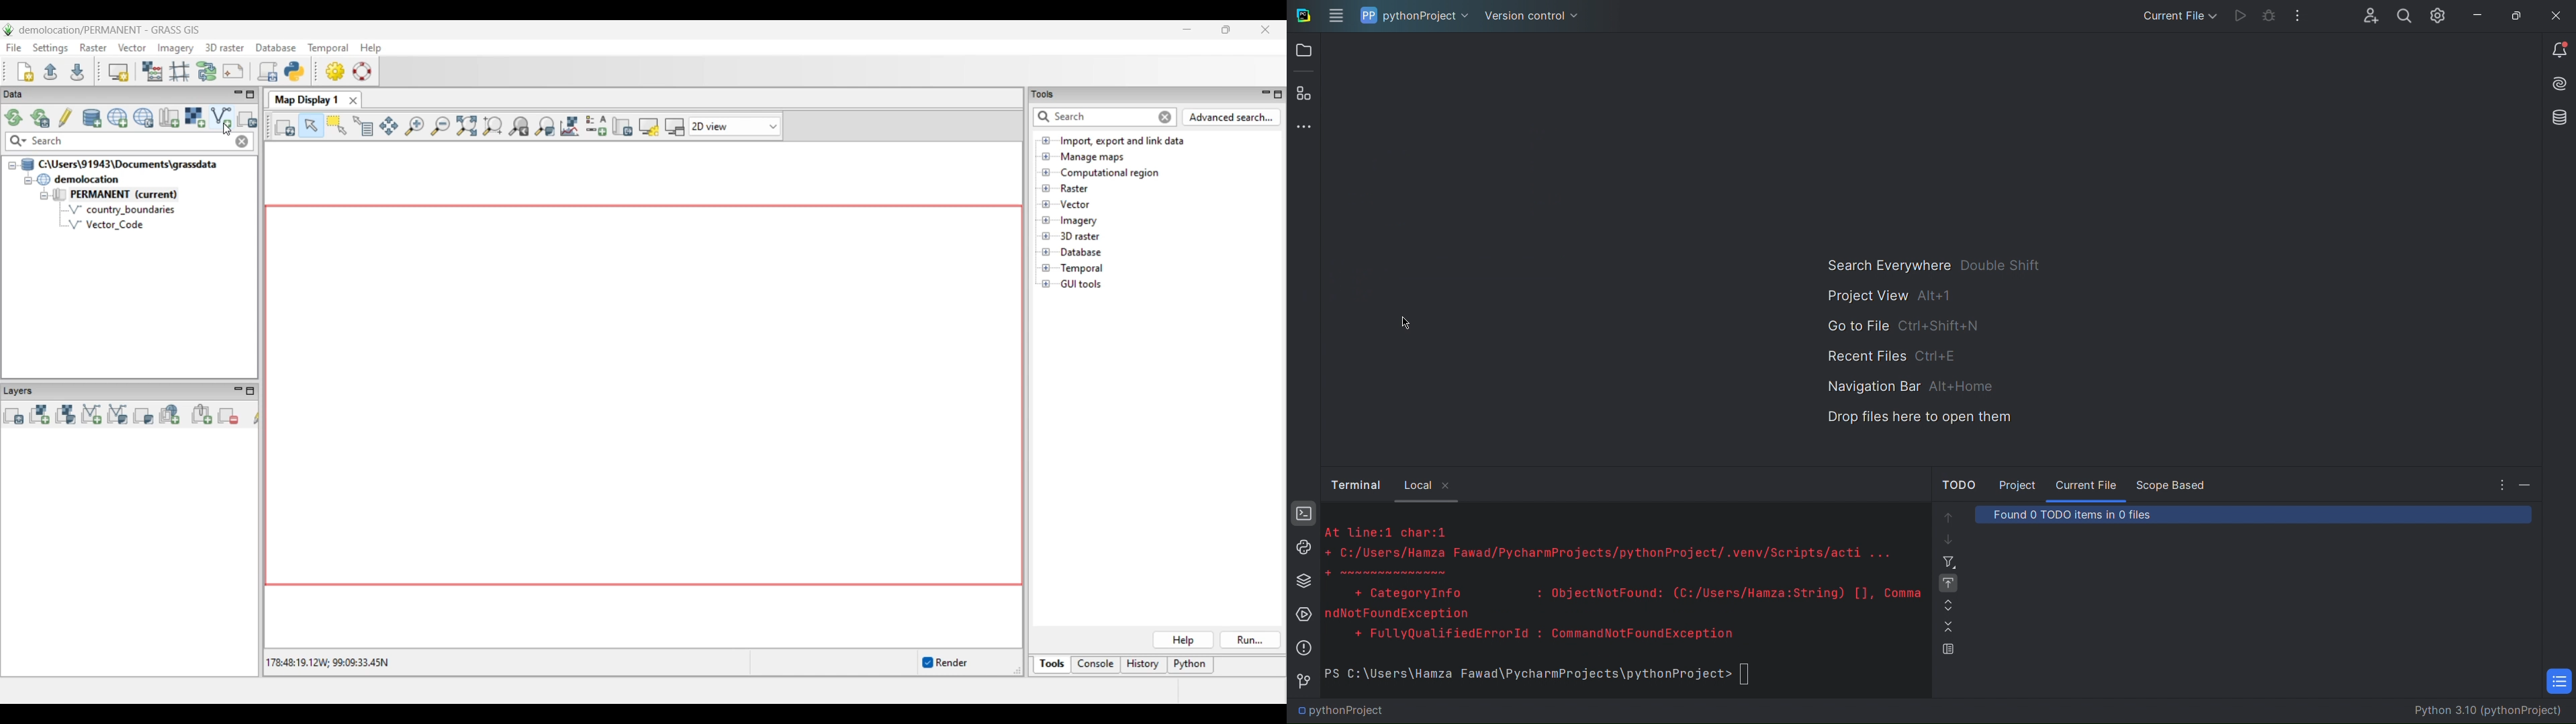 This screenshot has width=2576, height=728. What do you see at coordinates (1305, 92) in the screenshot?
I see `Structure` at bounding box center [1305, 92].